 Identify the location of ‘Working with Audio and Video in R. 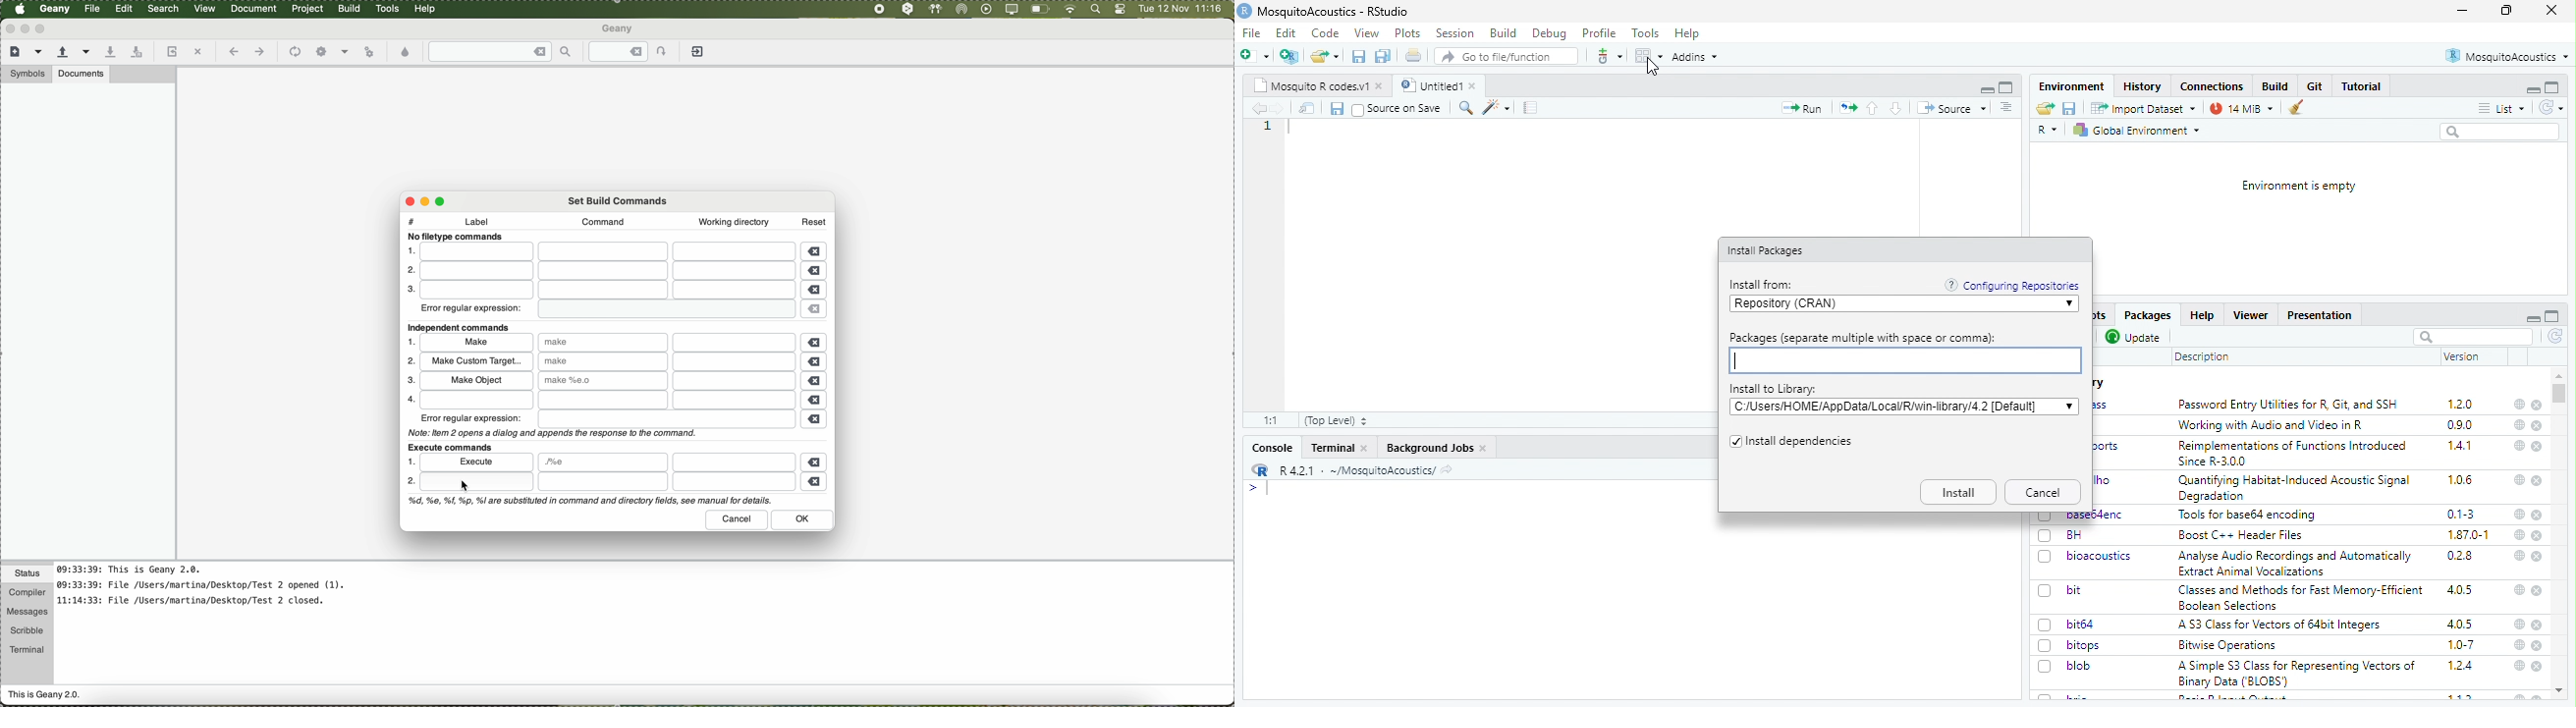
(2275, 425).